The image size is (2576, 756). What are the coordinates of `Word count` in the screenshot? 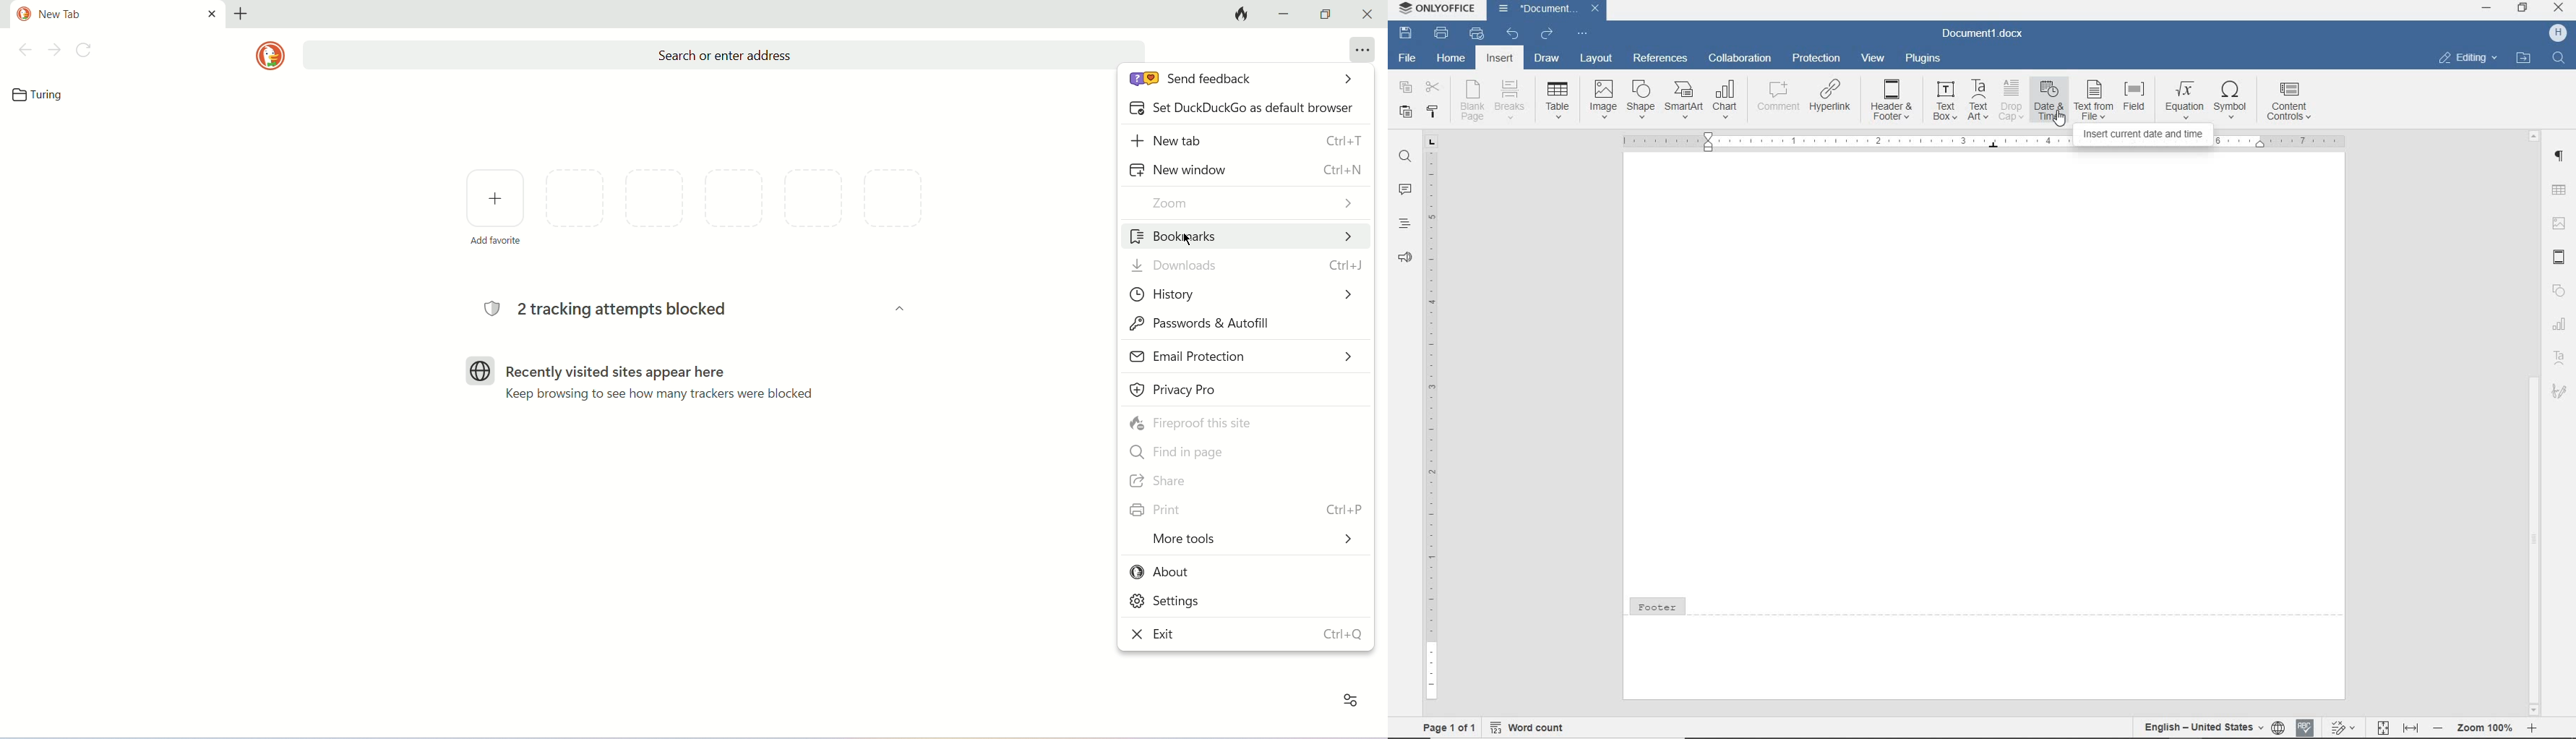 It's located at (1529, 728).